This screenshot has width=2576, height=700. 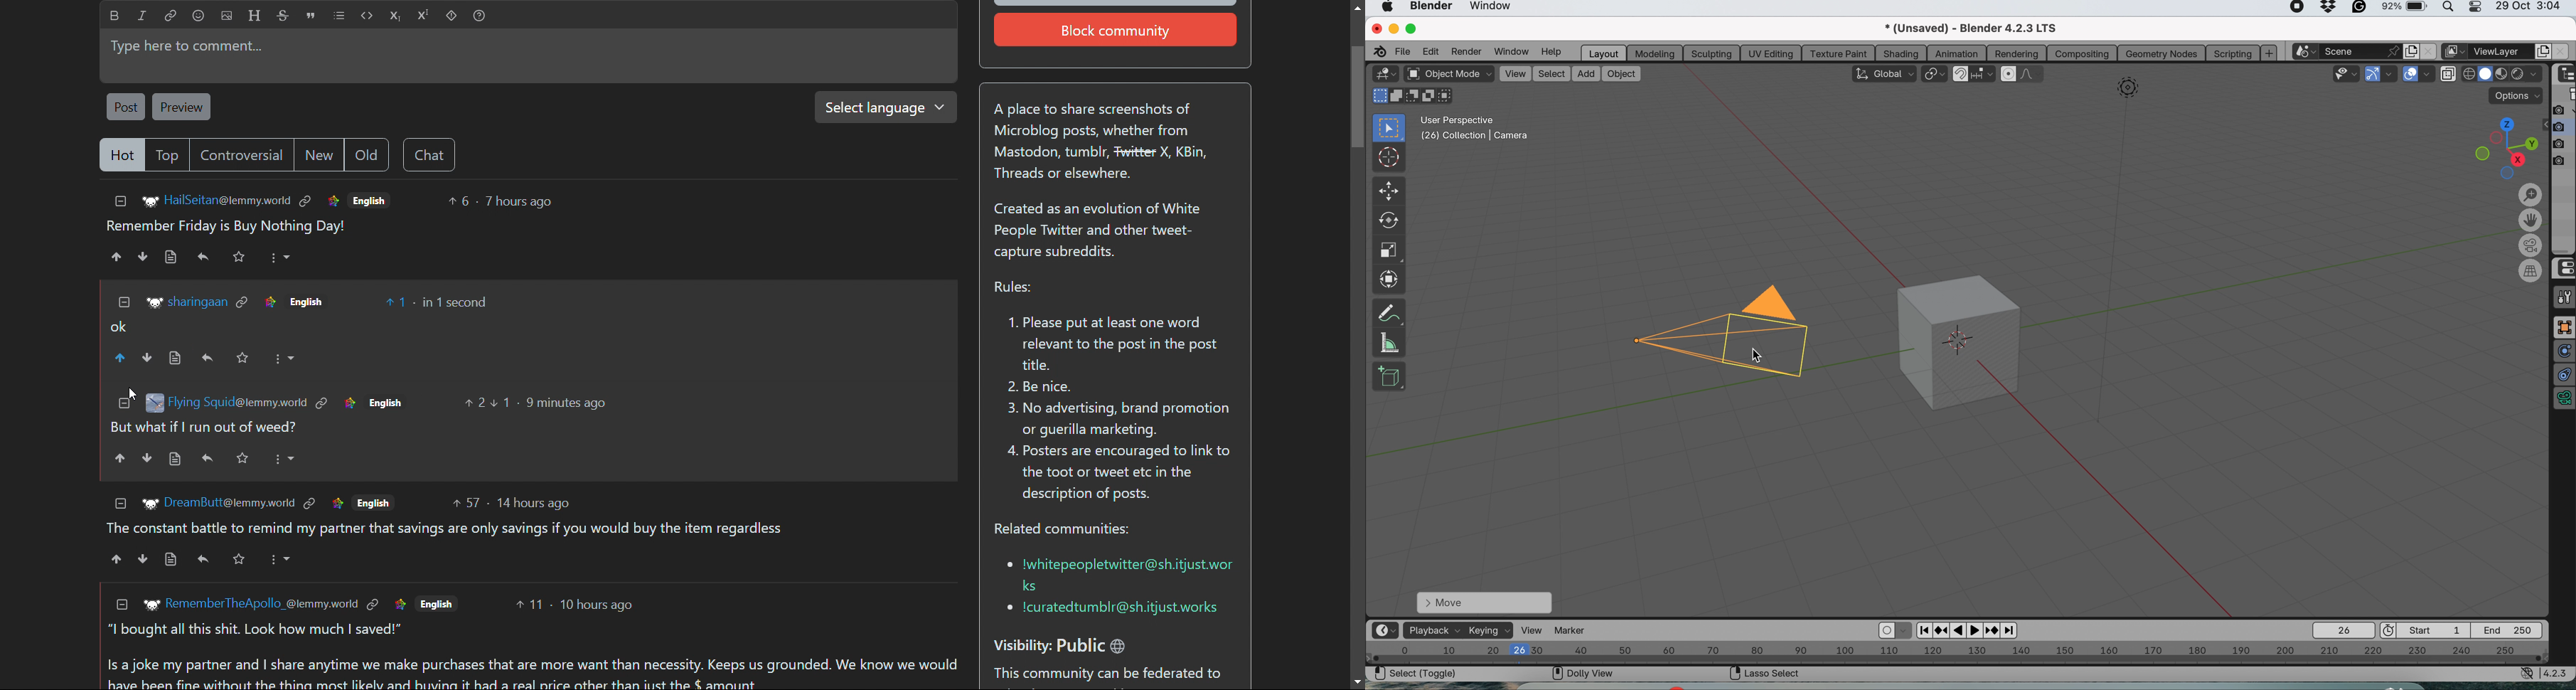 I want to click on post, so click(x=125, y=106).